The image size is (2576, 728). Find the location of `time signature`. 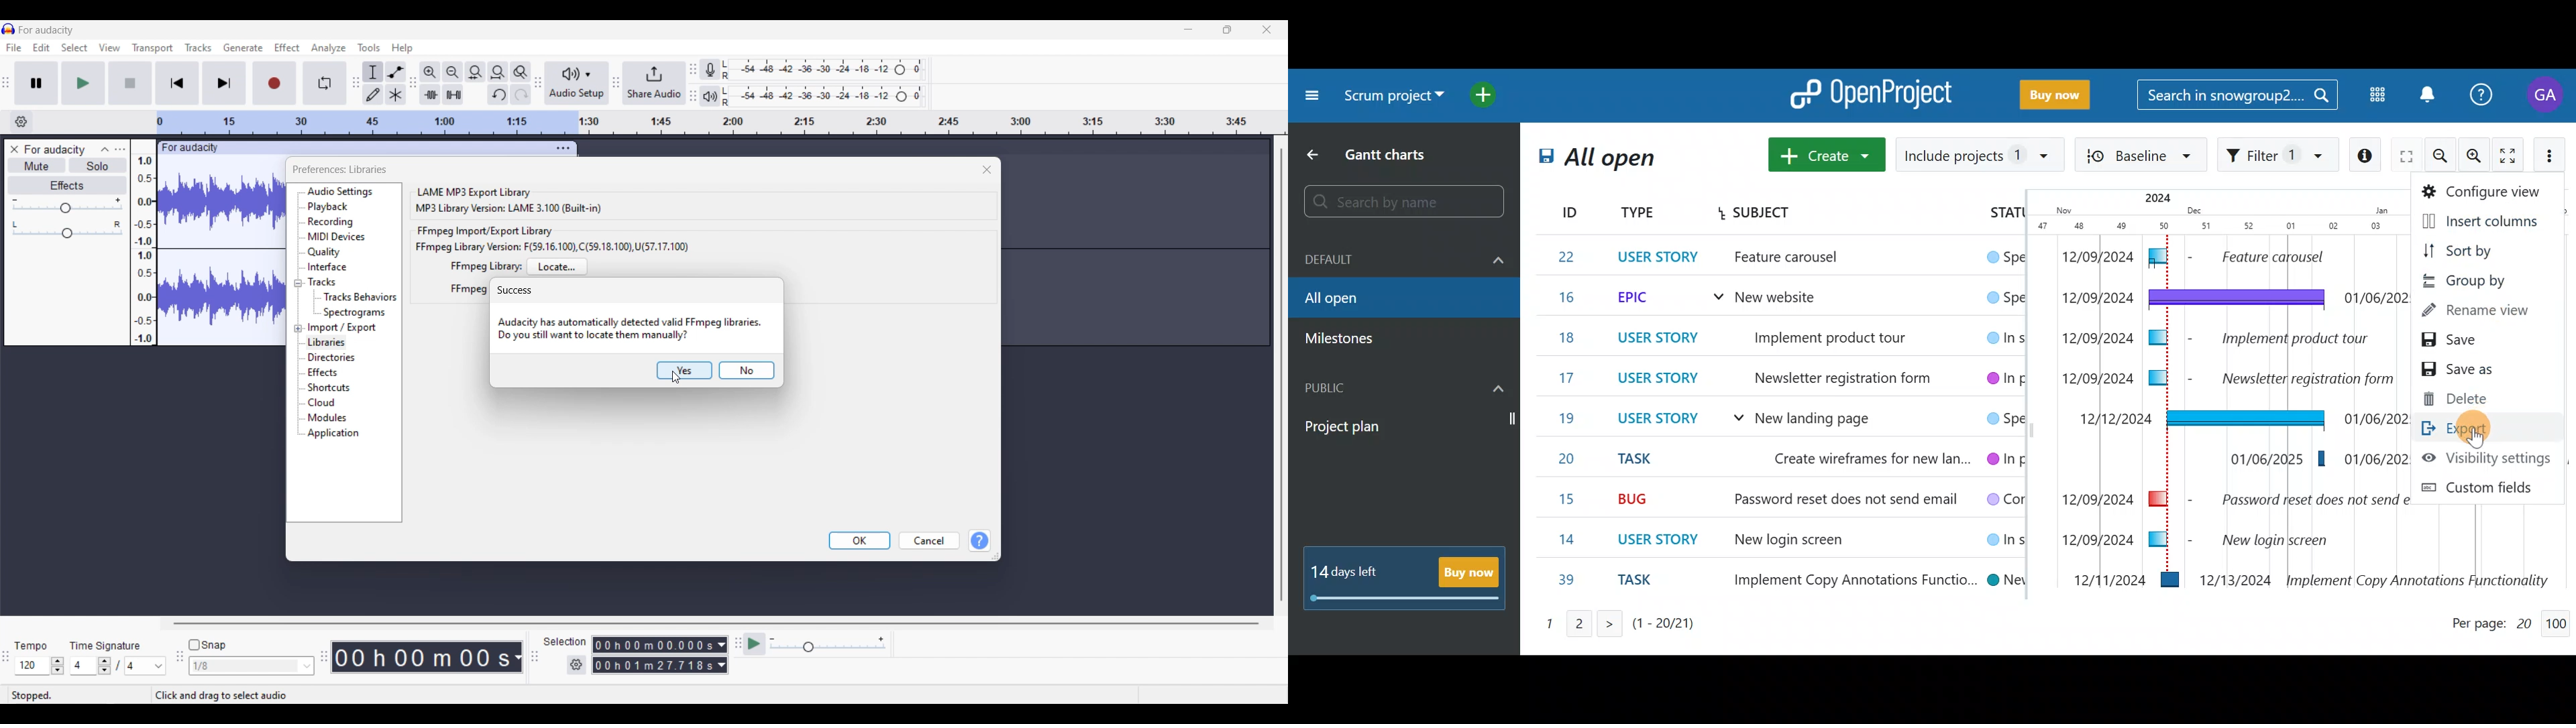

time signature is located at coordinates (105, 646).